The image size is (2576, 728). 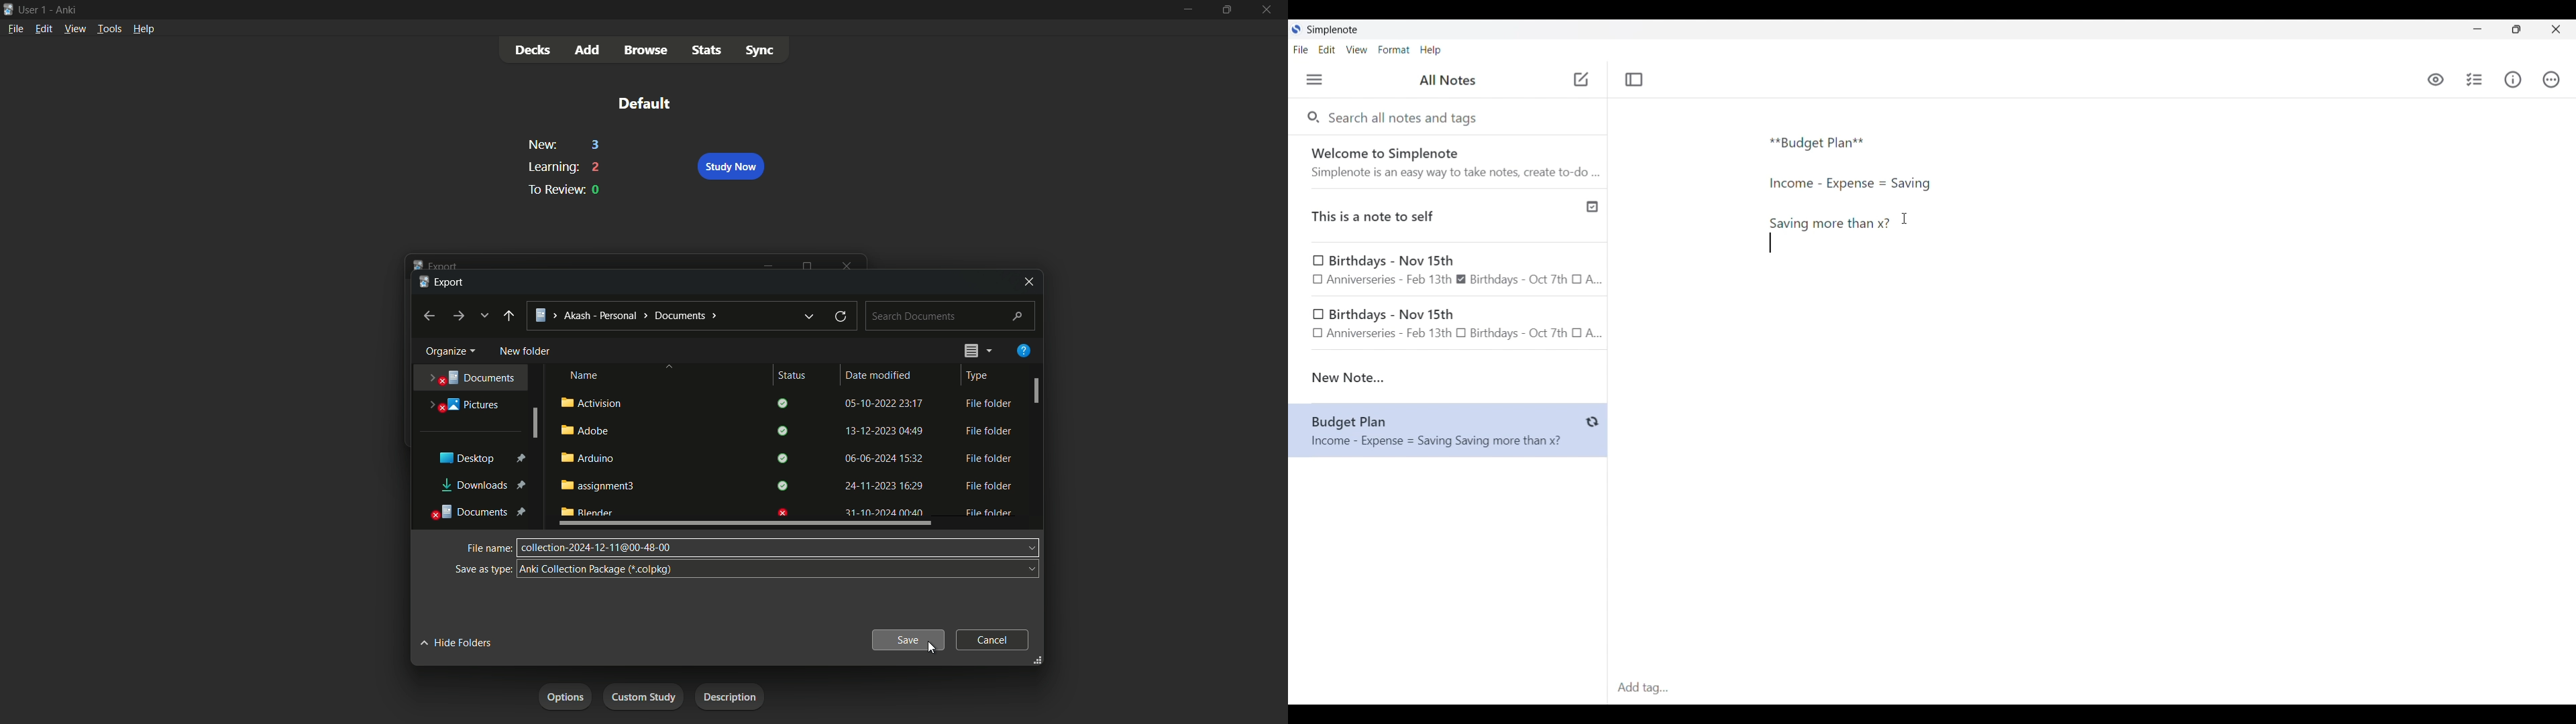 What do you see at coordinates (484, 315) in the screenshot?
I see `previous locations` at bounding box center [484, 315].